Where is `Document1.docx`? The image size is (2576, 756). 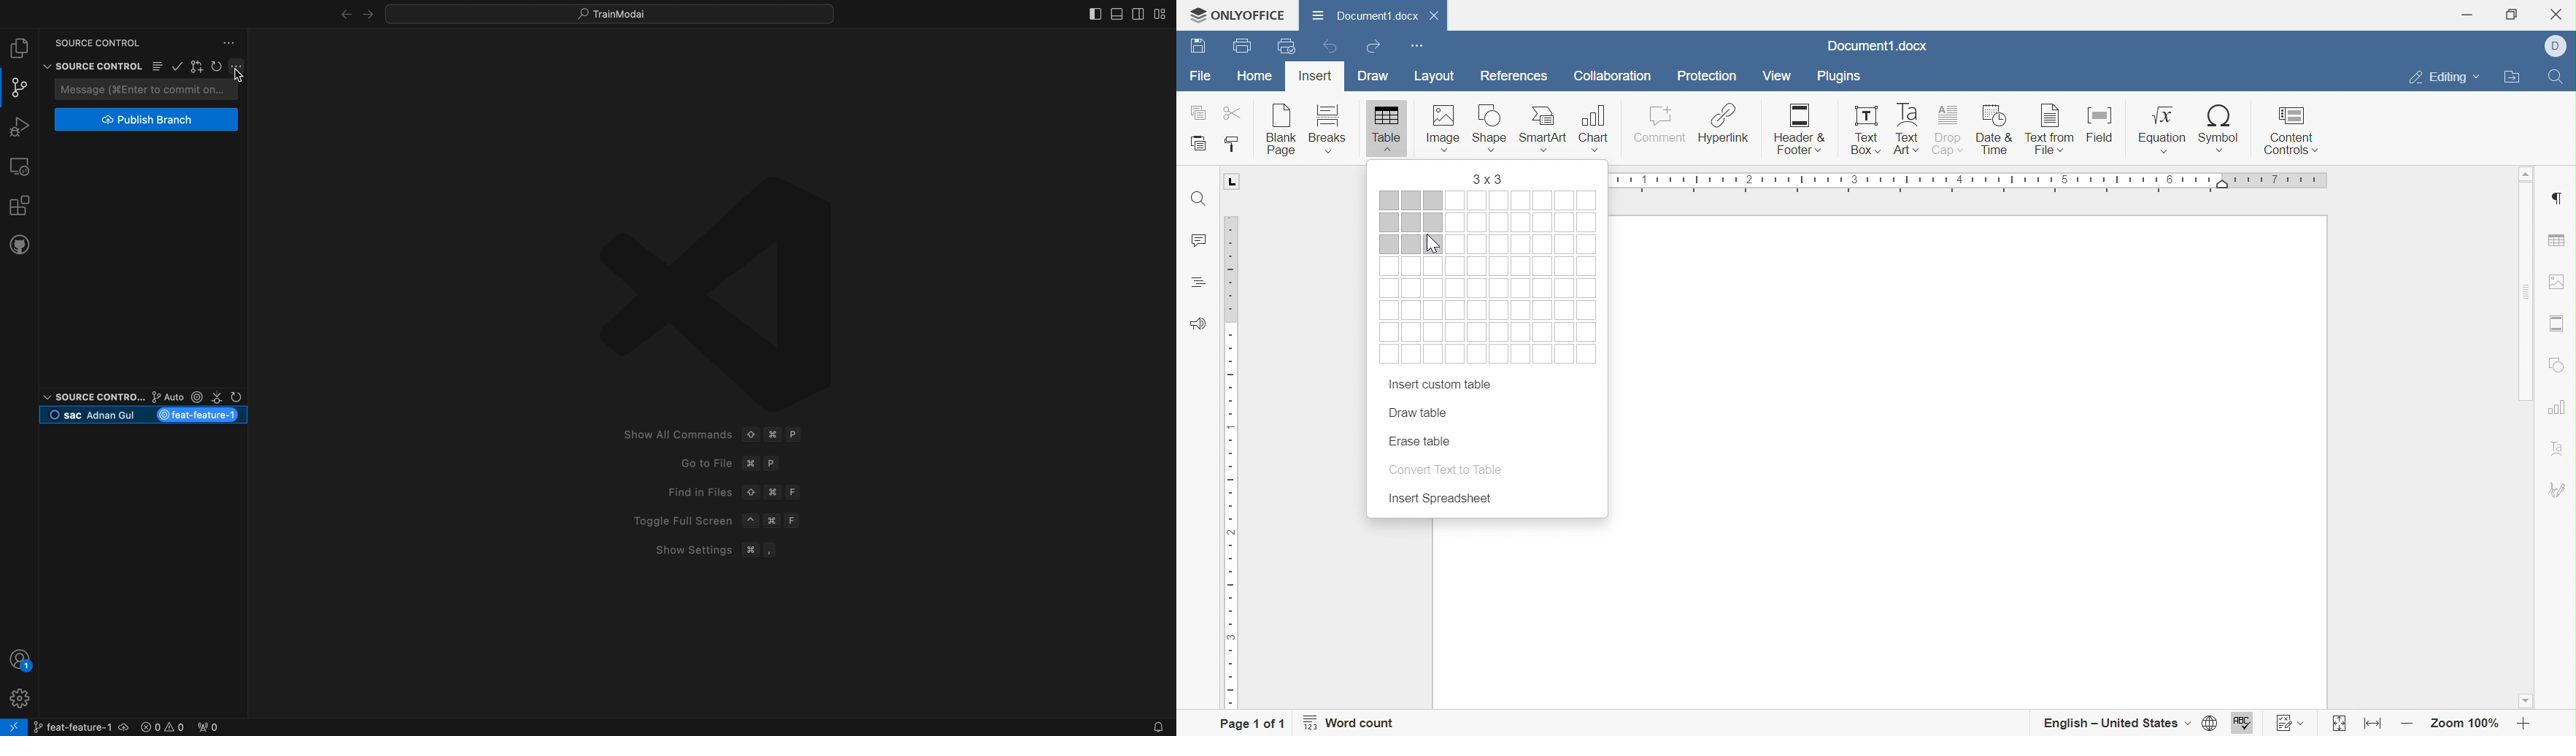
Document1.docx is located at coordinates (1368, 16).